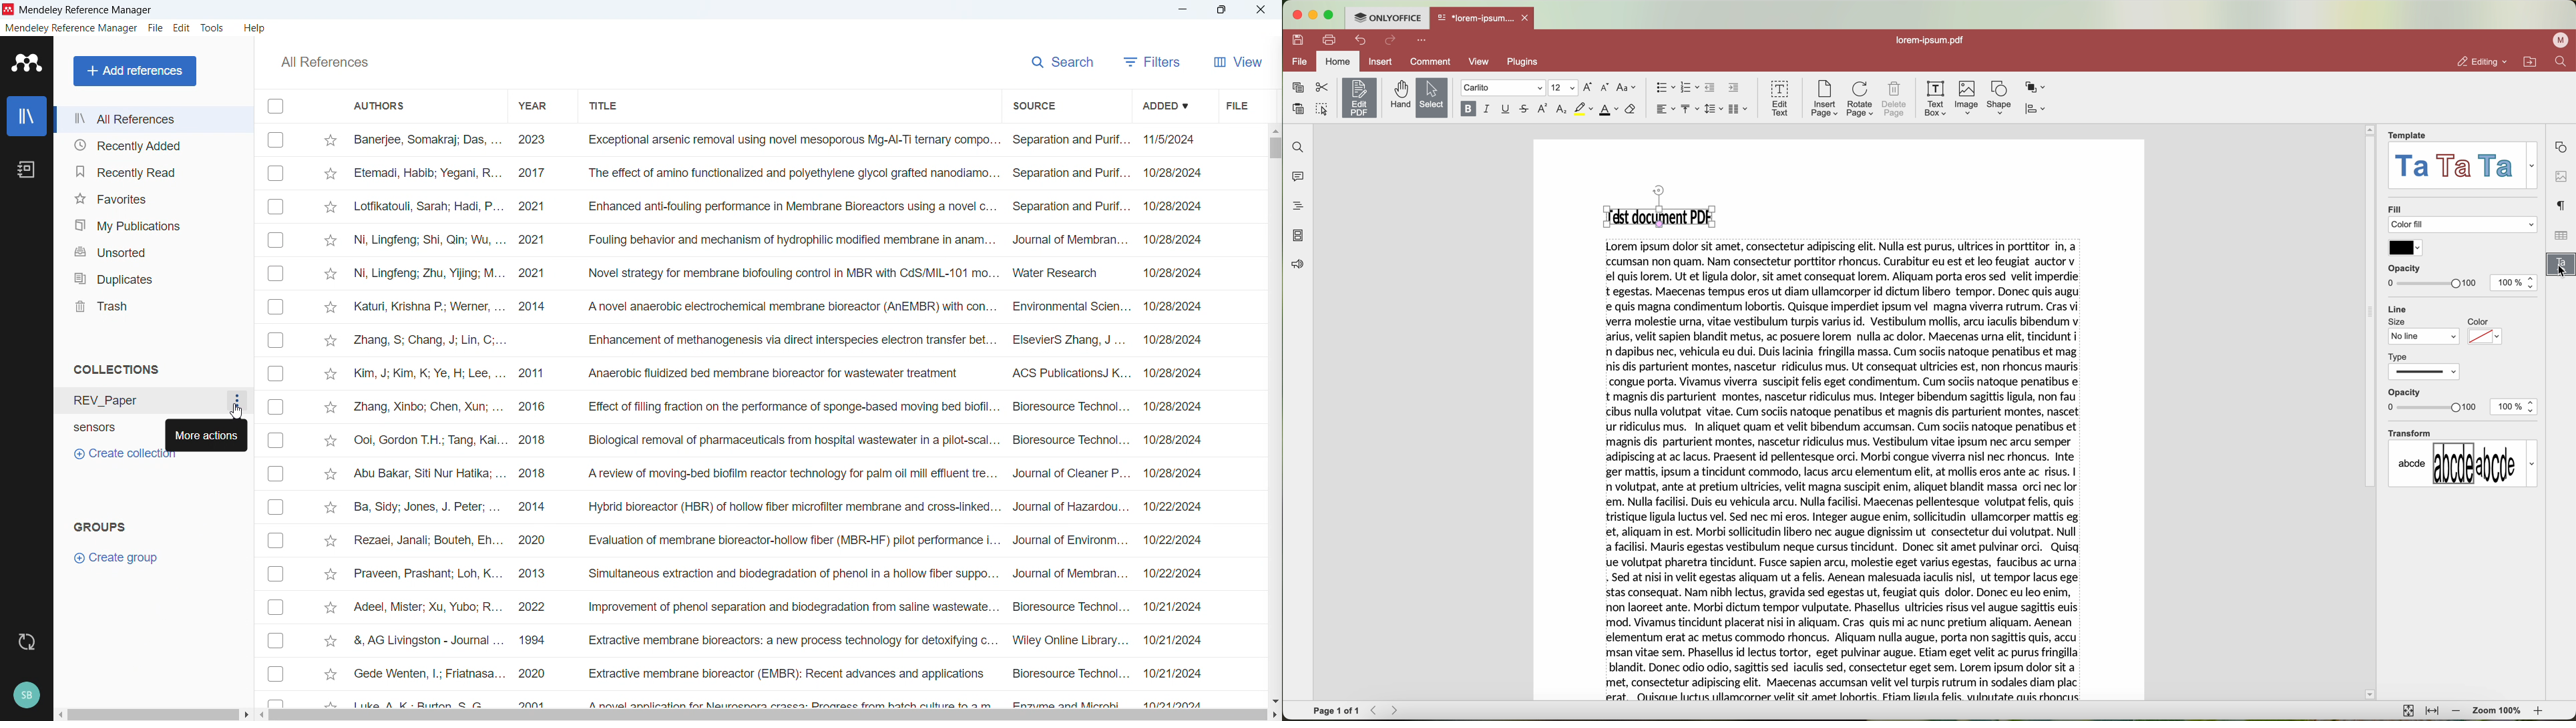  I want to click on Star mark respective publication, so click(331, 274).